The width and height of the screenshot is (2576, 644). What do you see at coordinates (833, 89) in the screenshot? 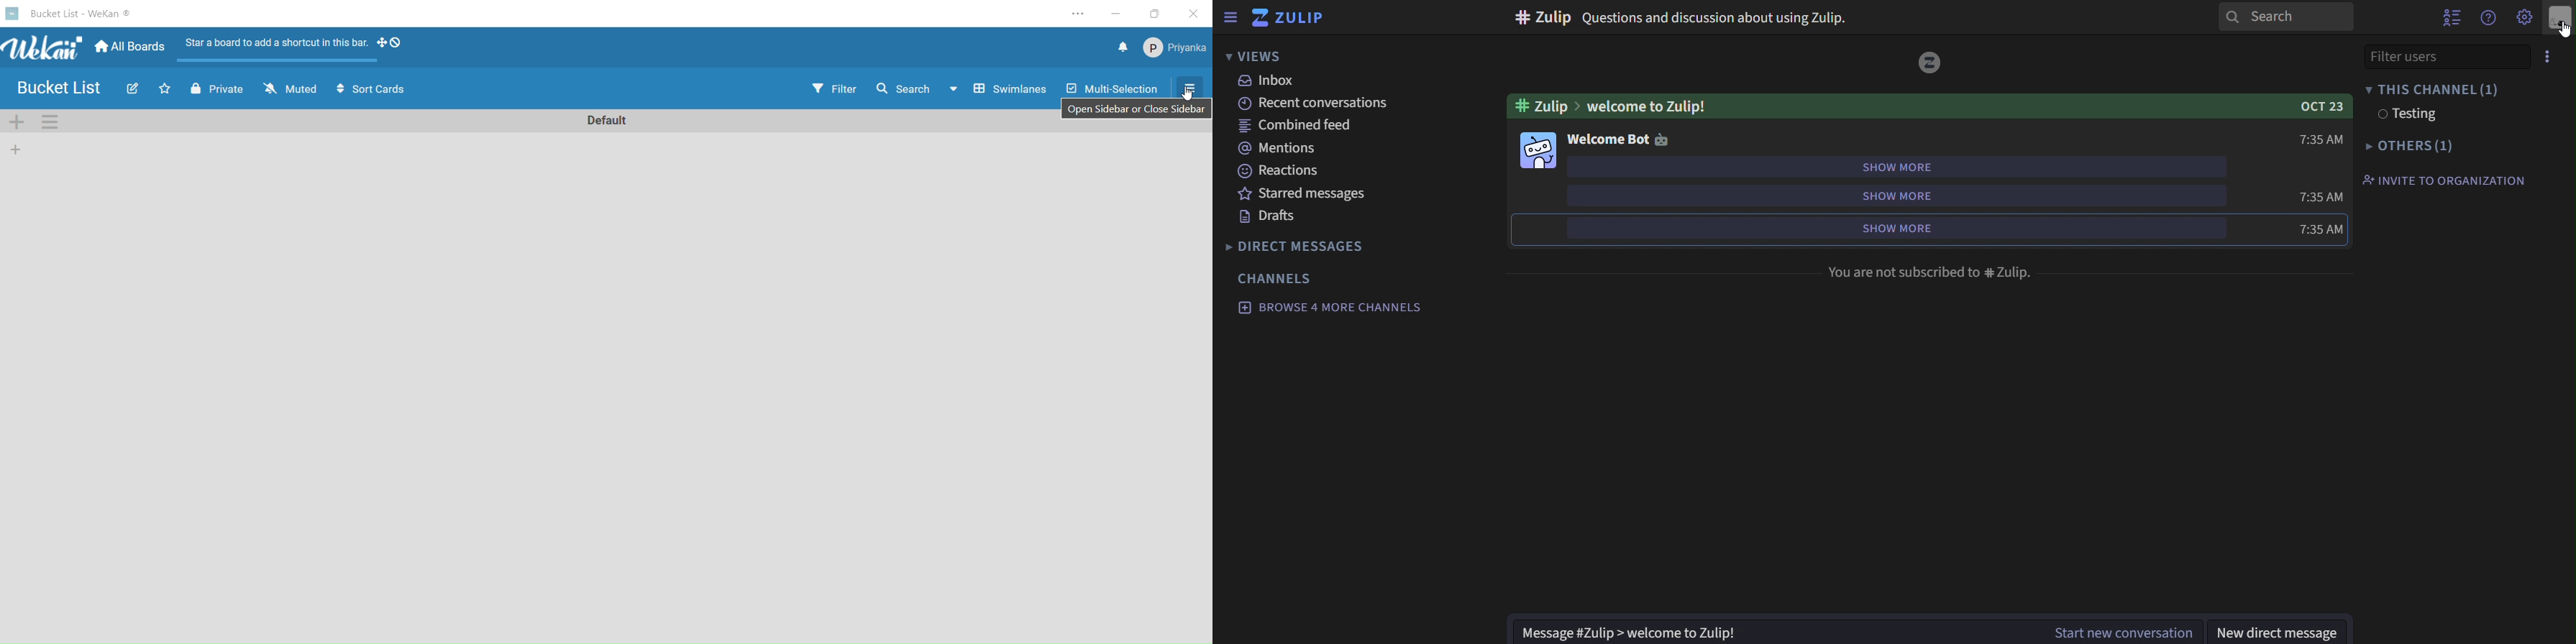
I see `filter` at bounding box center [833, 89].